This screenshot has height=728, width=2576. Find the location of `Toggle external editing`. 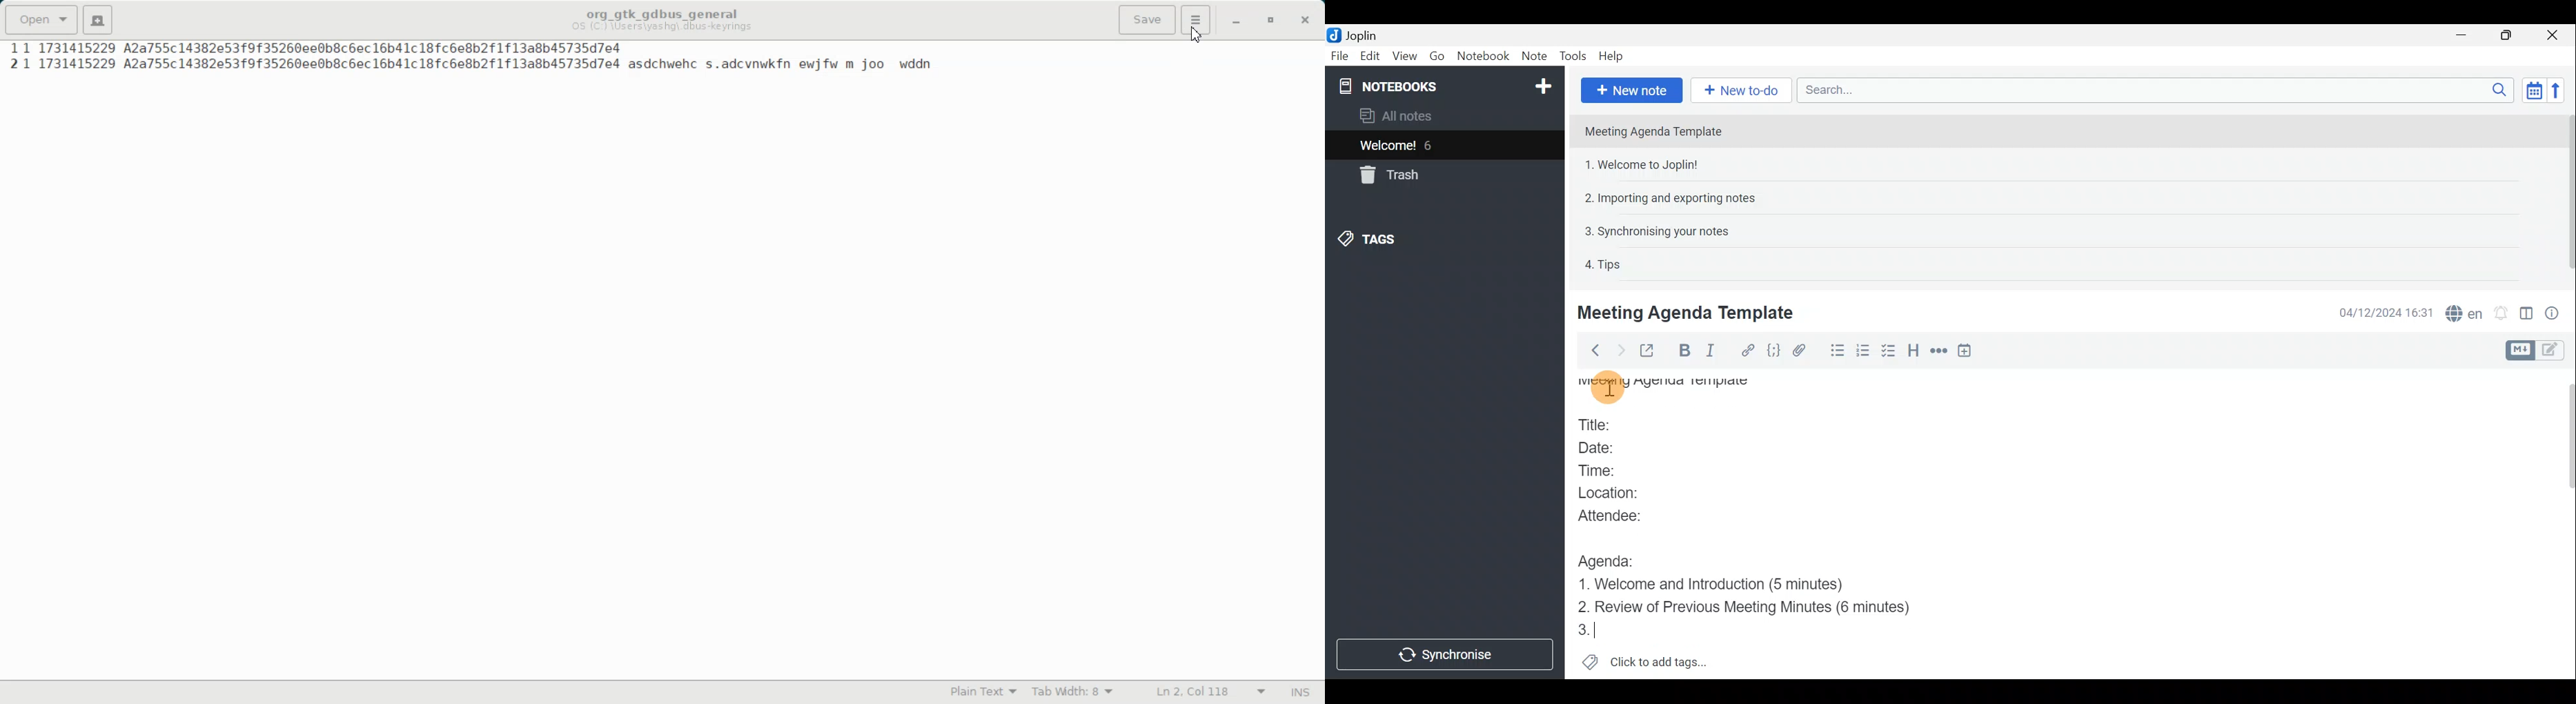

Toggle external editing is located at coordinates (1651, 351).